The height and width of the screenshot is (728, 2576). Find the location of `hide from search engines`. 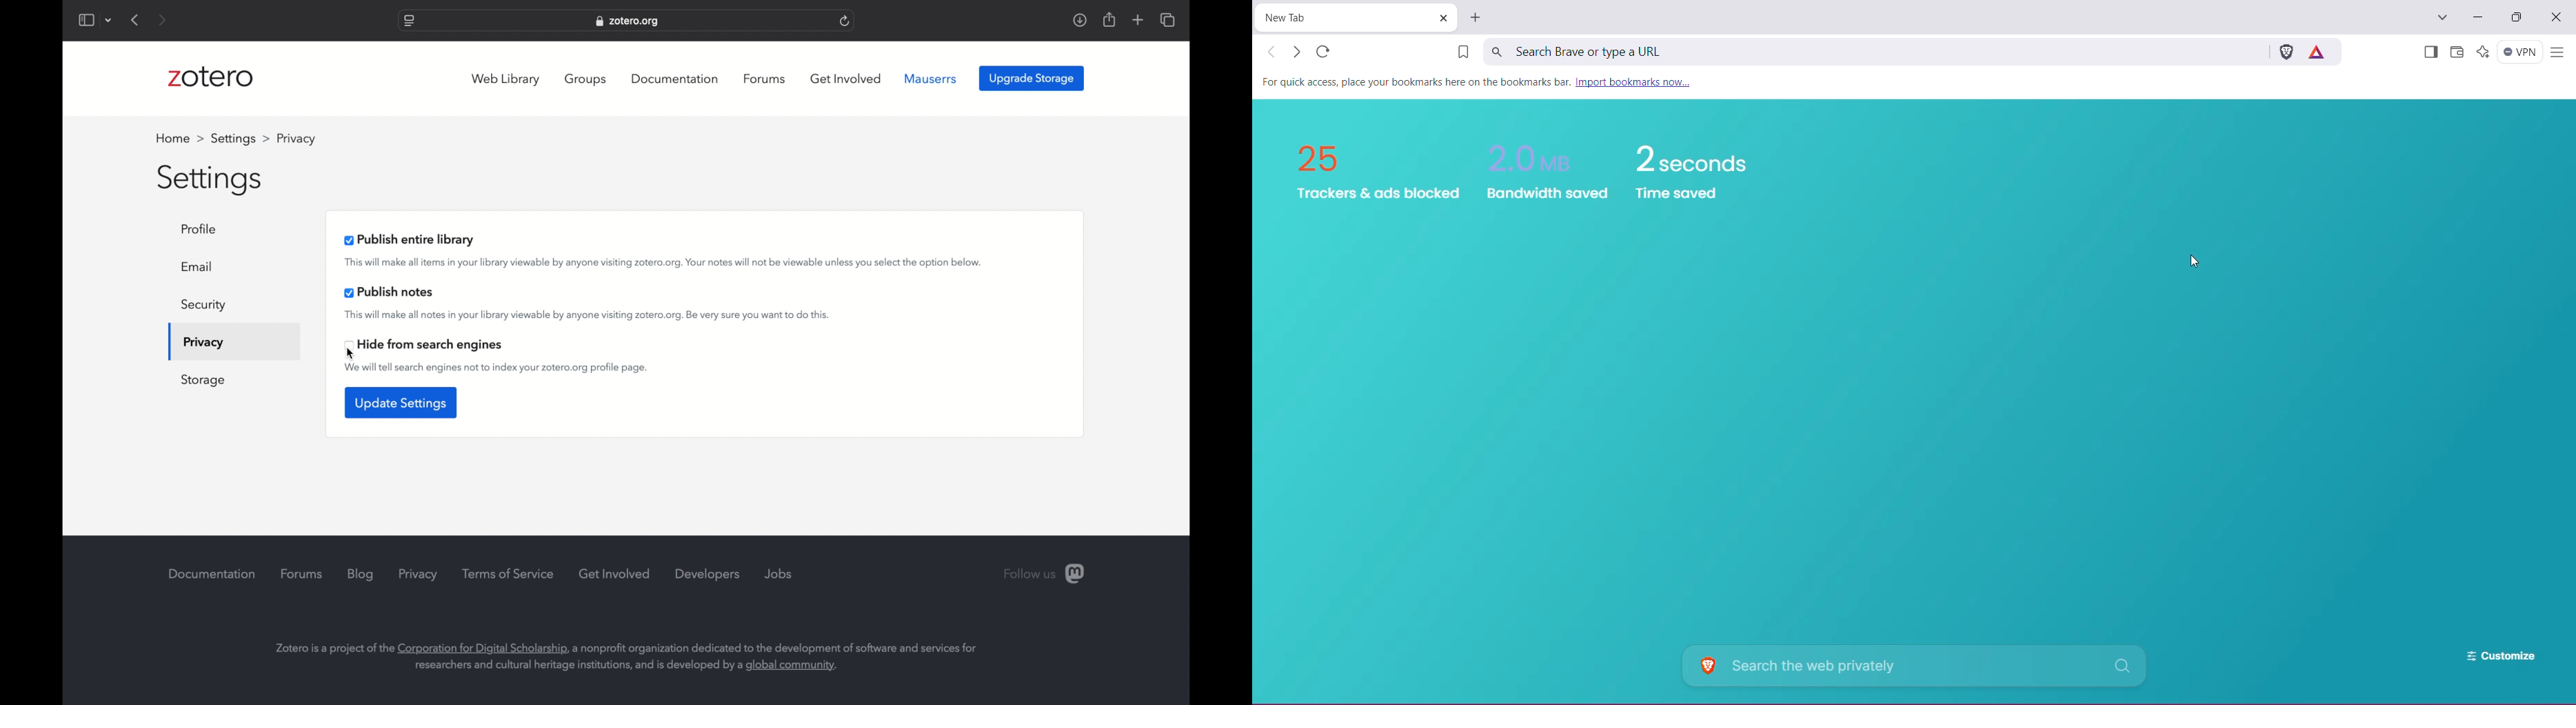

hide from search engines is located at coordinates (426, 345).